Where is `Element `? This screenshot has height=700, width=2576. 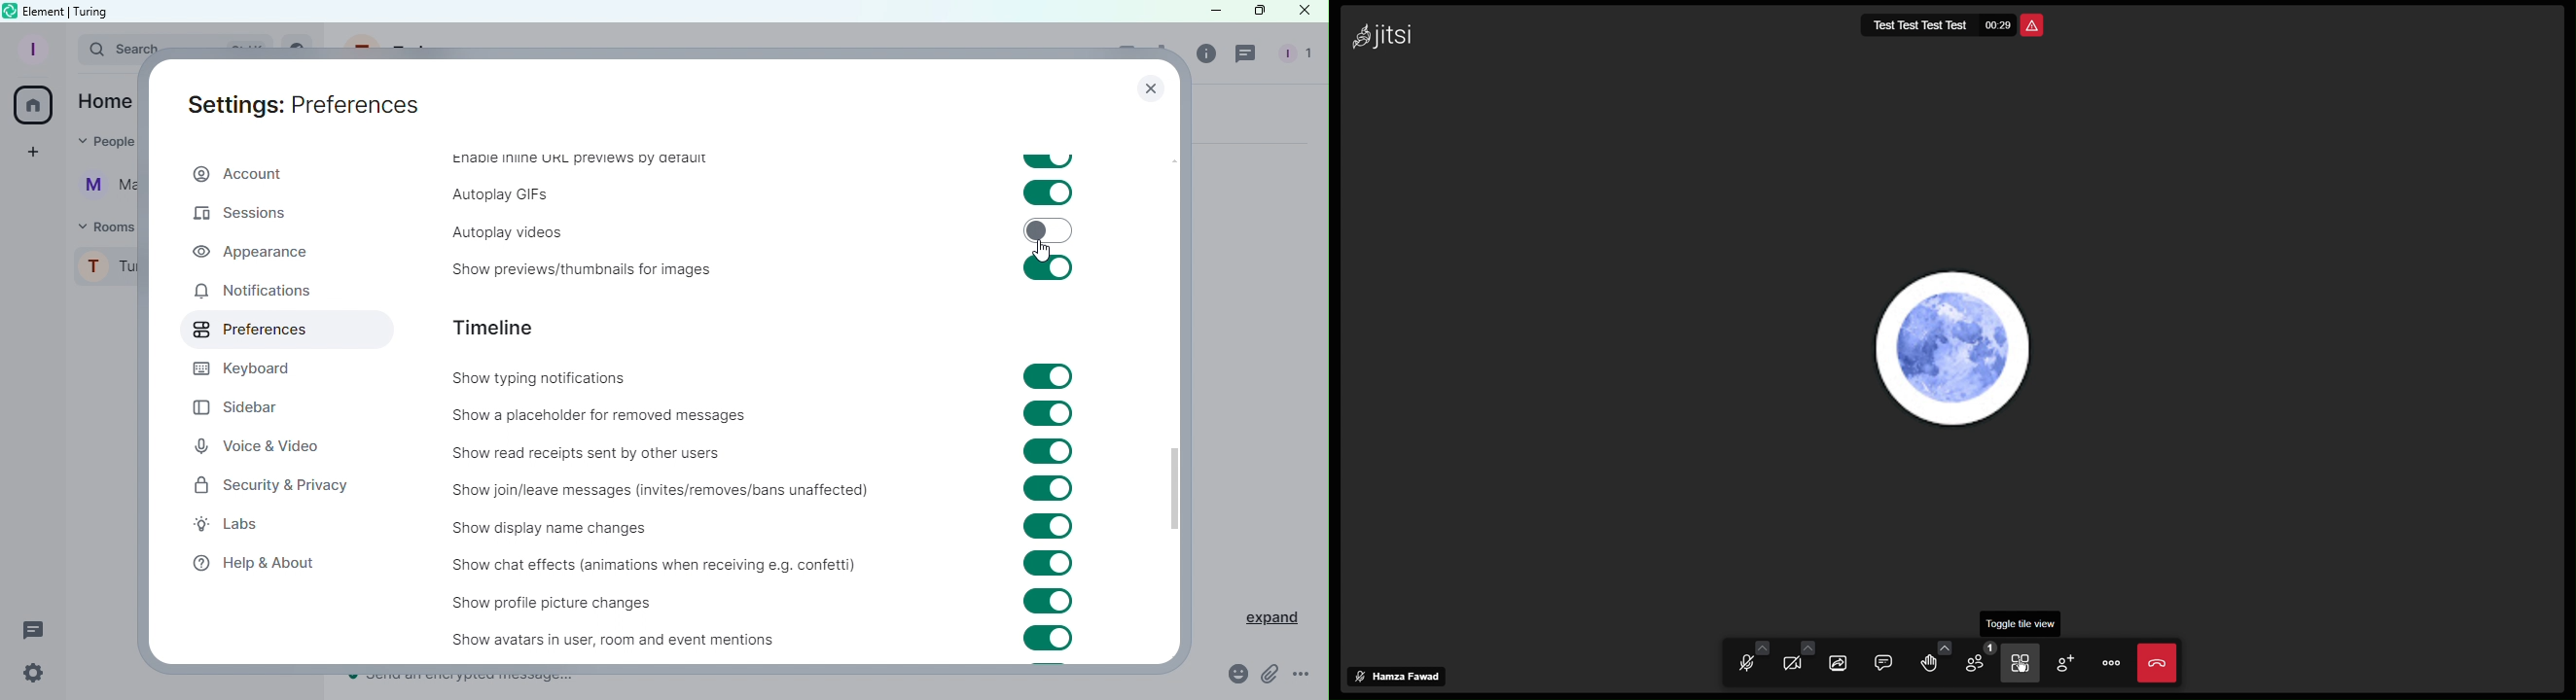 Element  is located at coordinates (46, 10).